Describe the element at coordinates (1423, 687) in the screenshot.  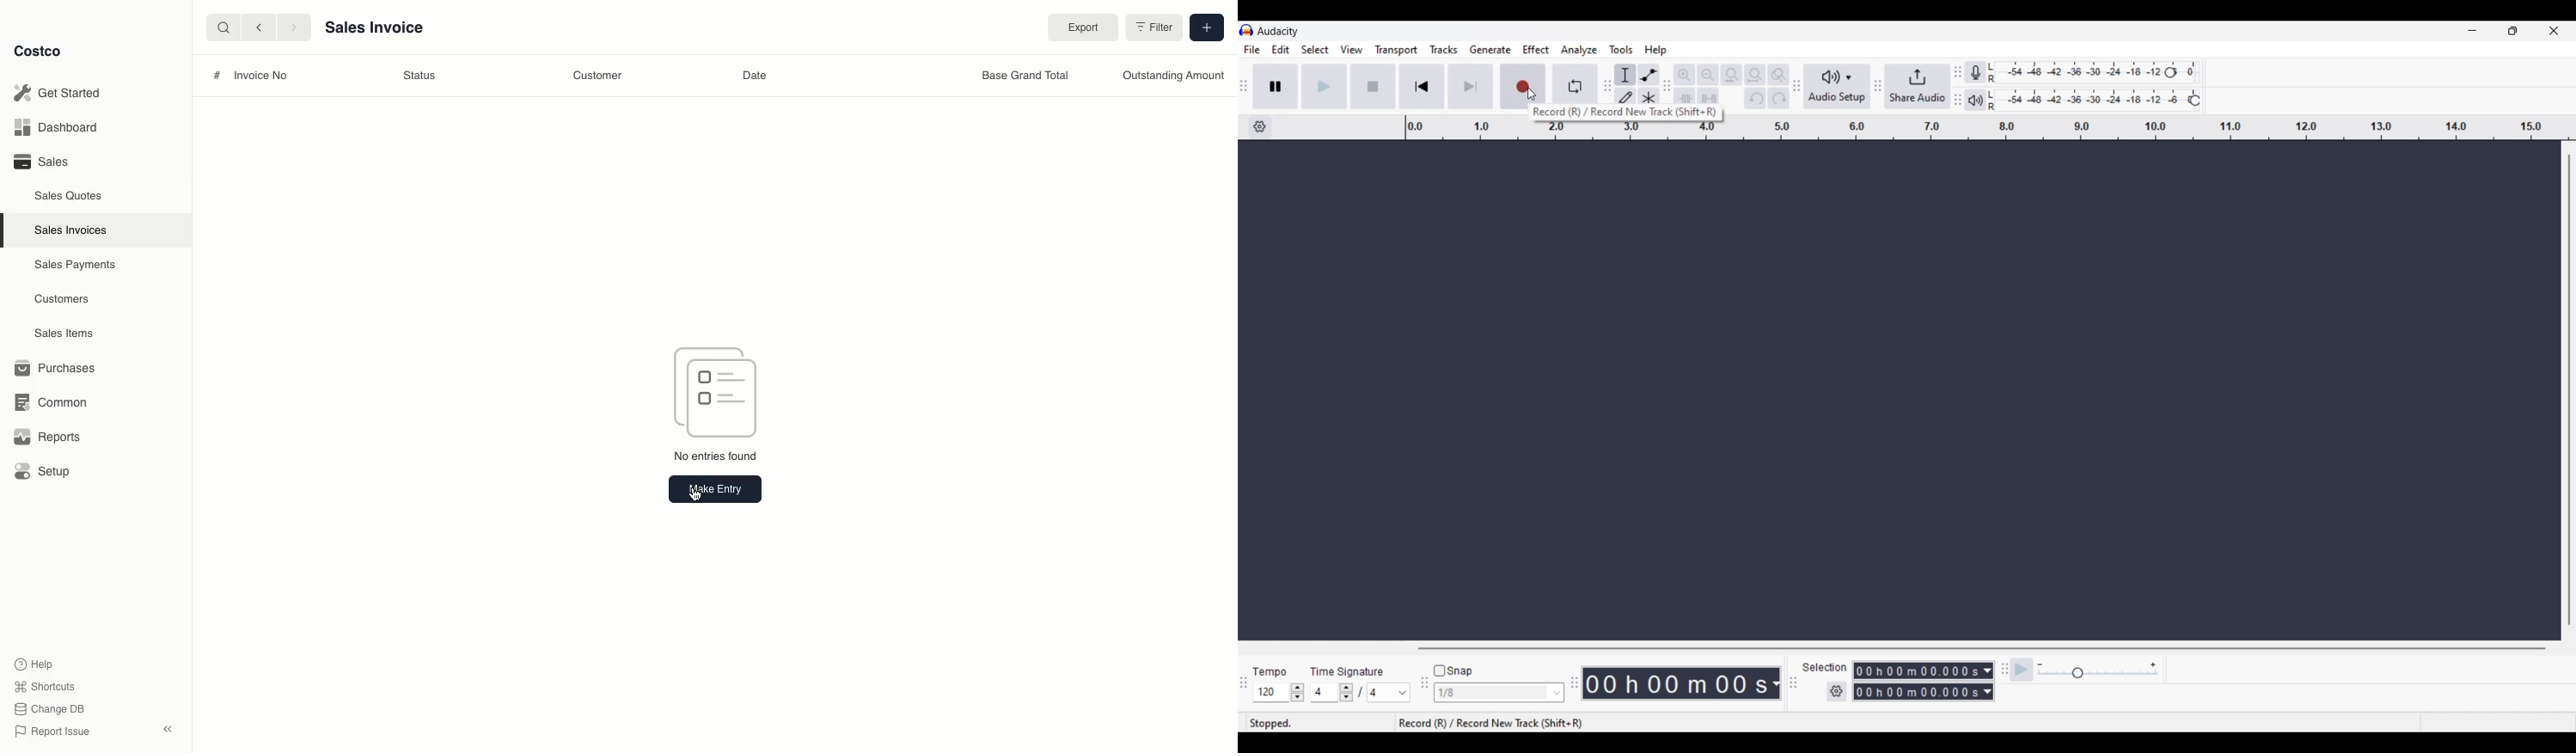
I see `toolbar` at that location.